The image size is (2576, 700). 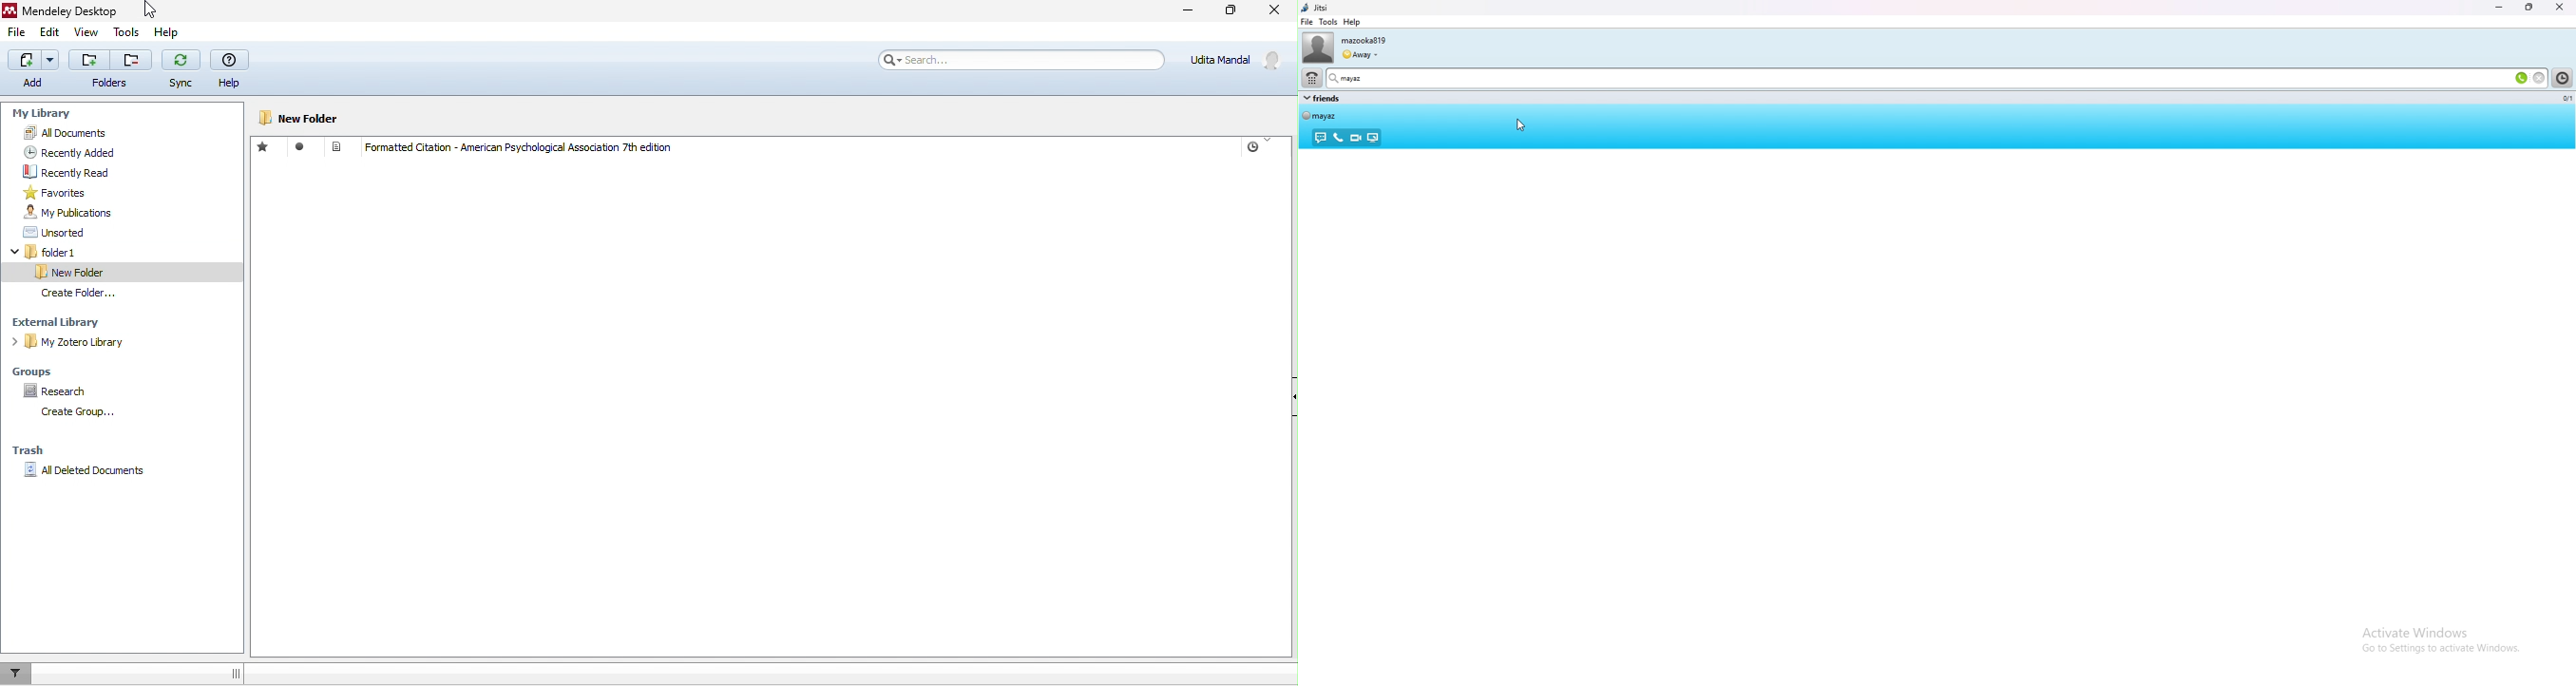 What do you see at coordinates (84, 322) in the screenshot?
I see `external library` at bounding box center [84, 322].